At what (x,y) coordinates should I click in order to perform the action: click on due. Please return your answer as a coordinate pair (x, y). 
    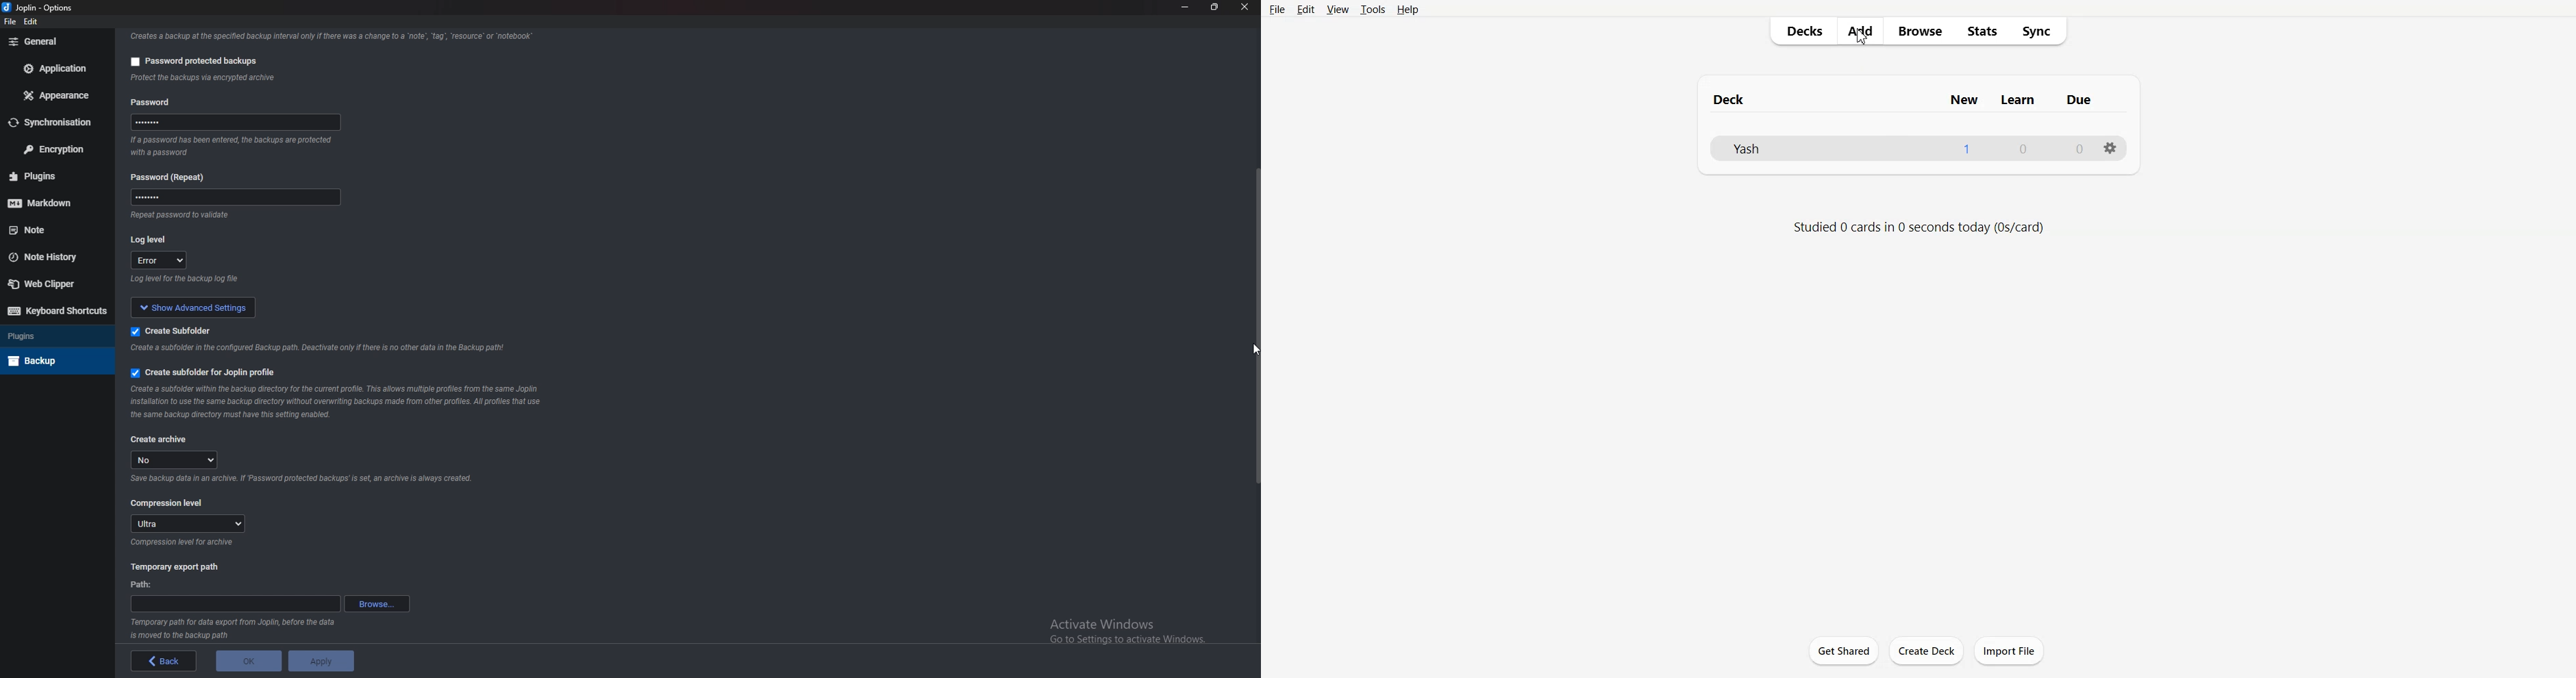
    Looking at the image, I should click on (2080, 100).